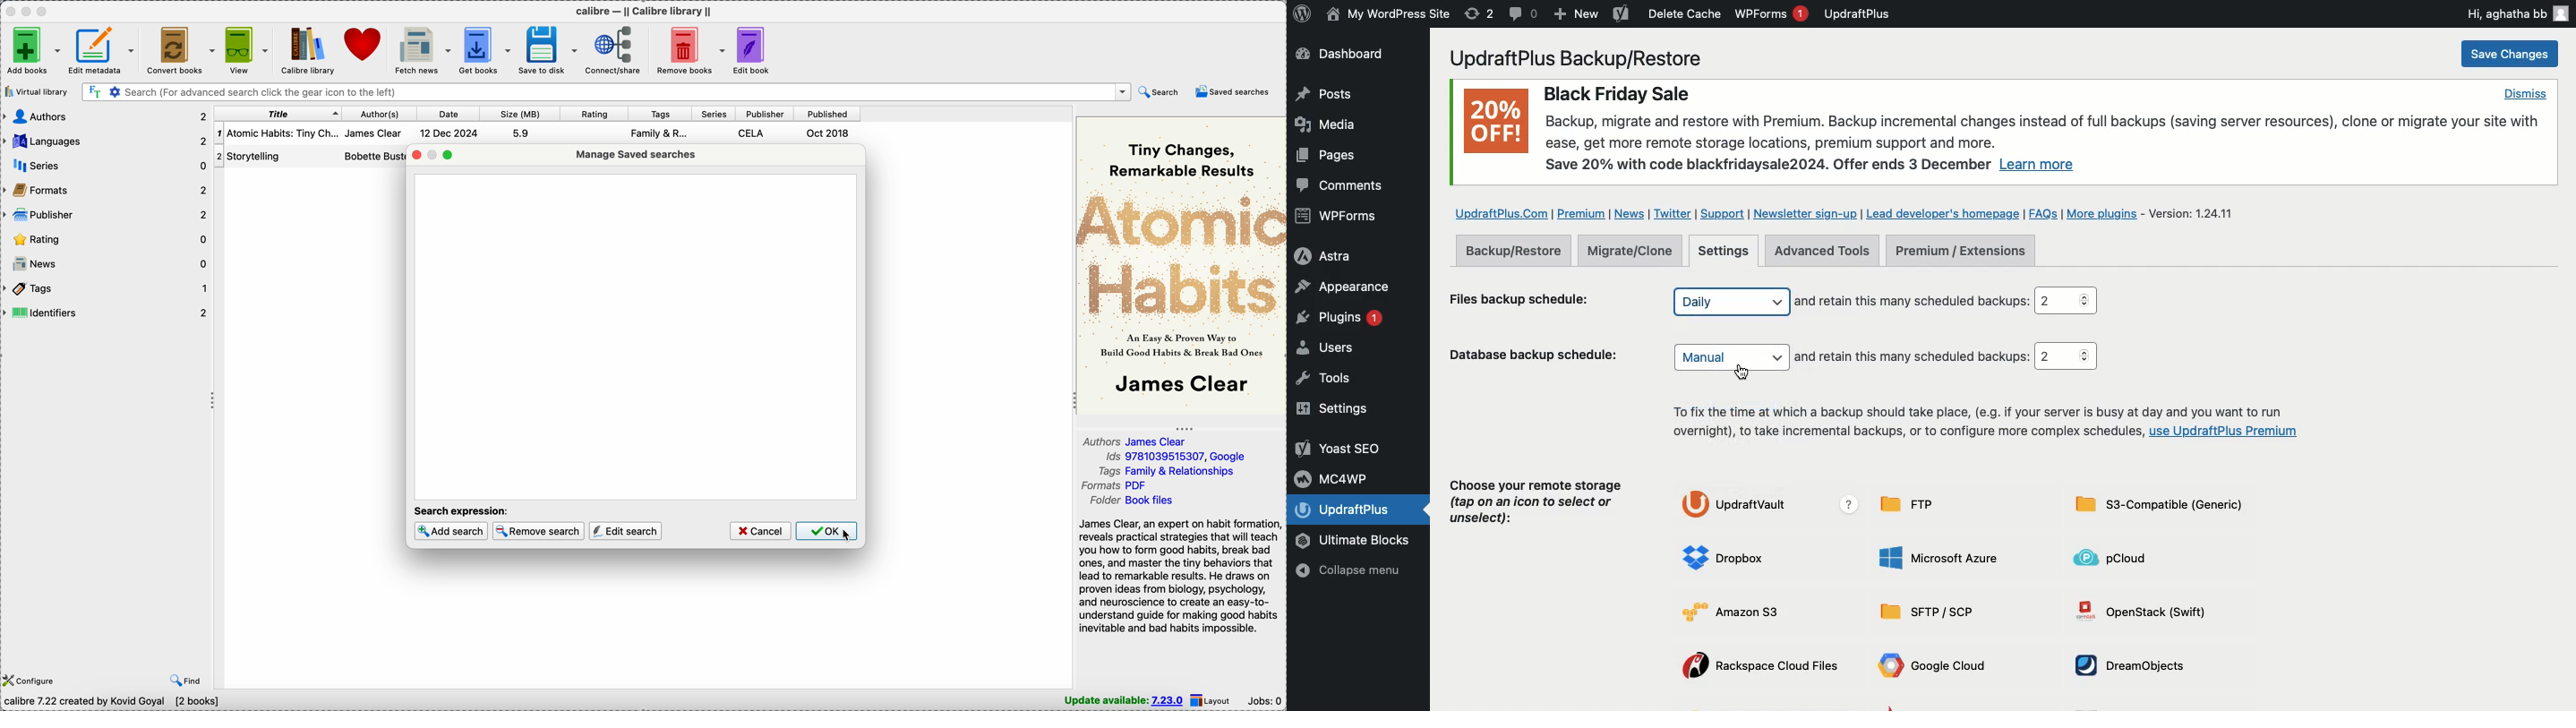  I want to click on Backup, migrate and restore with Premium. Backup incremental changes instead of full backups (saving server resources), clone or migrate your site withease, get more remote storage locations, premium support and more. Save 20% with code blackfridaysale2024. Offer ends 3 December Learn more, so click(2047, 144).